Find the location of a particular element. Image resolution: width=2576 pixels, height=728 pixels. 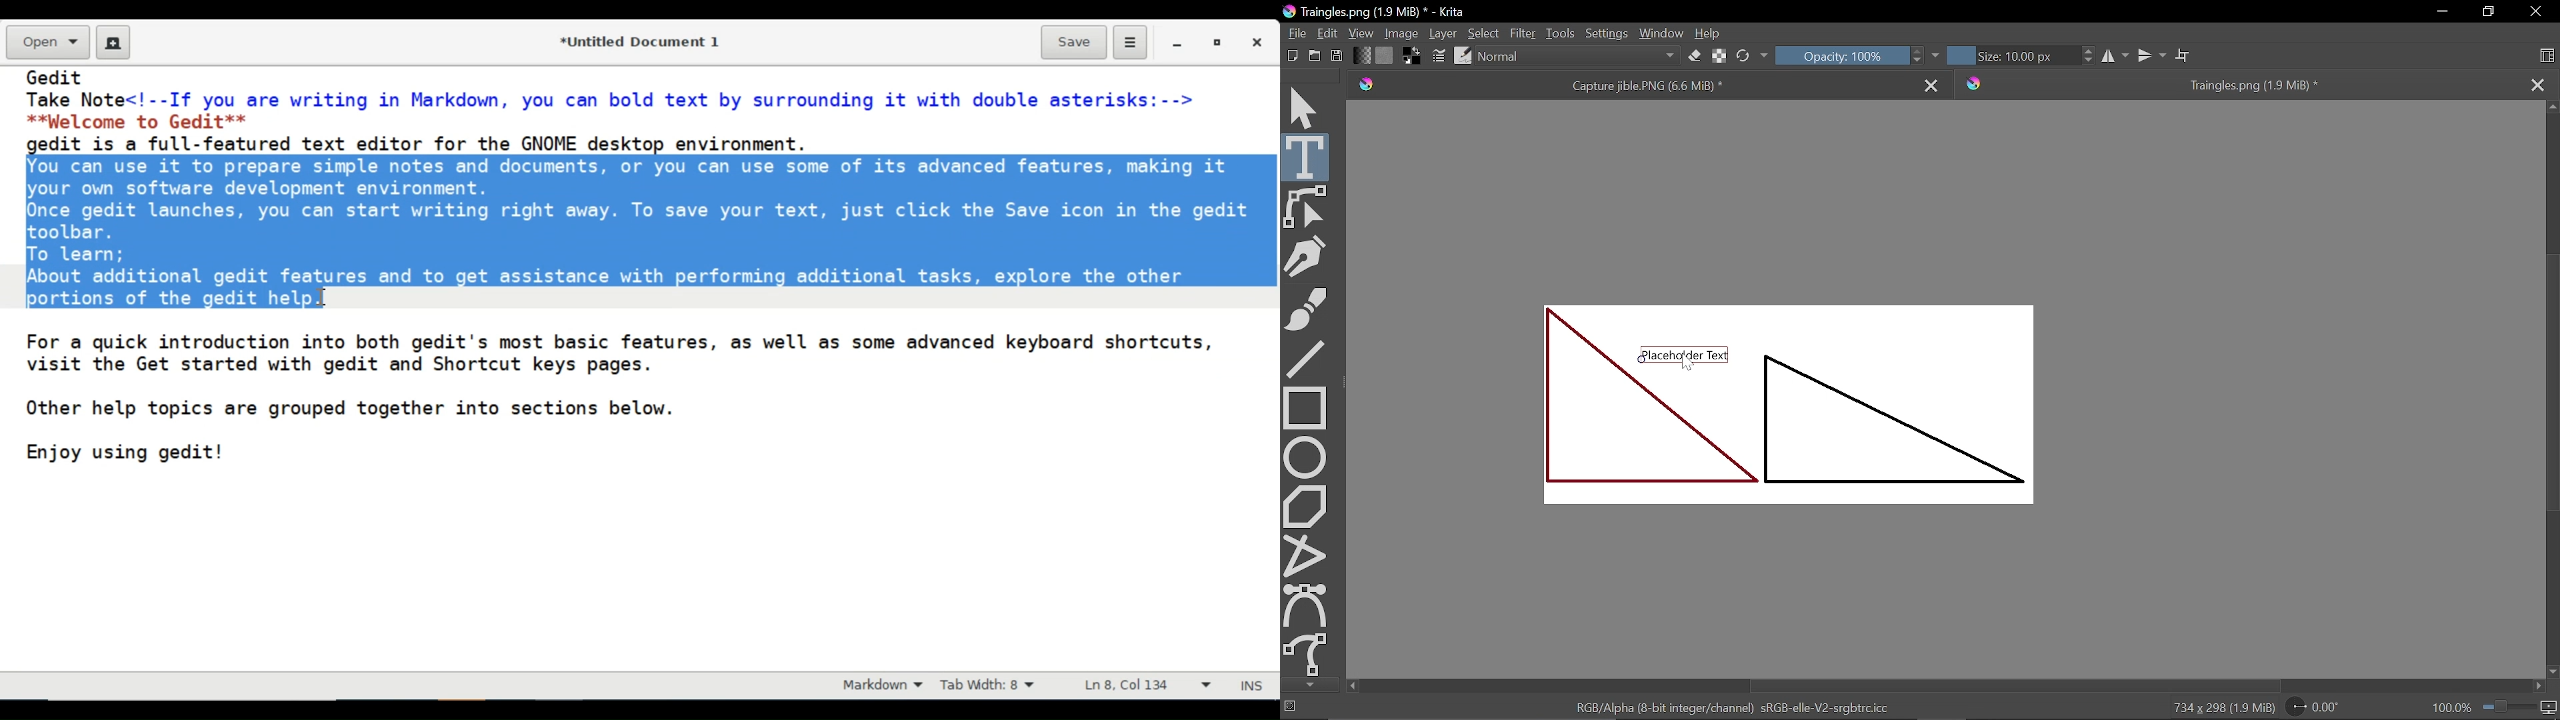

Line tool is located at coordinates (1305, 360).